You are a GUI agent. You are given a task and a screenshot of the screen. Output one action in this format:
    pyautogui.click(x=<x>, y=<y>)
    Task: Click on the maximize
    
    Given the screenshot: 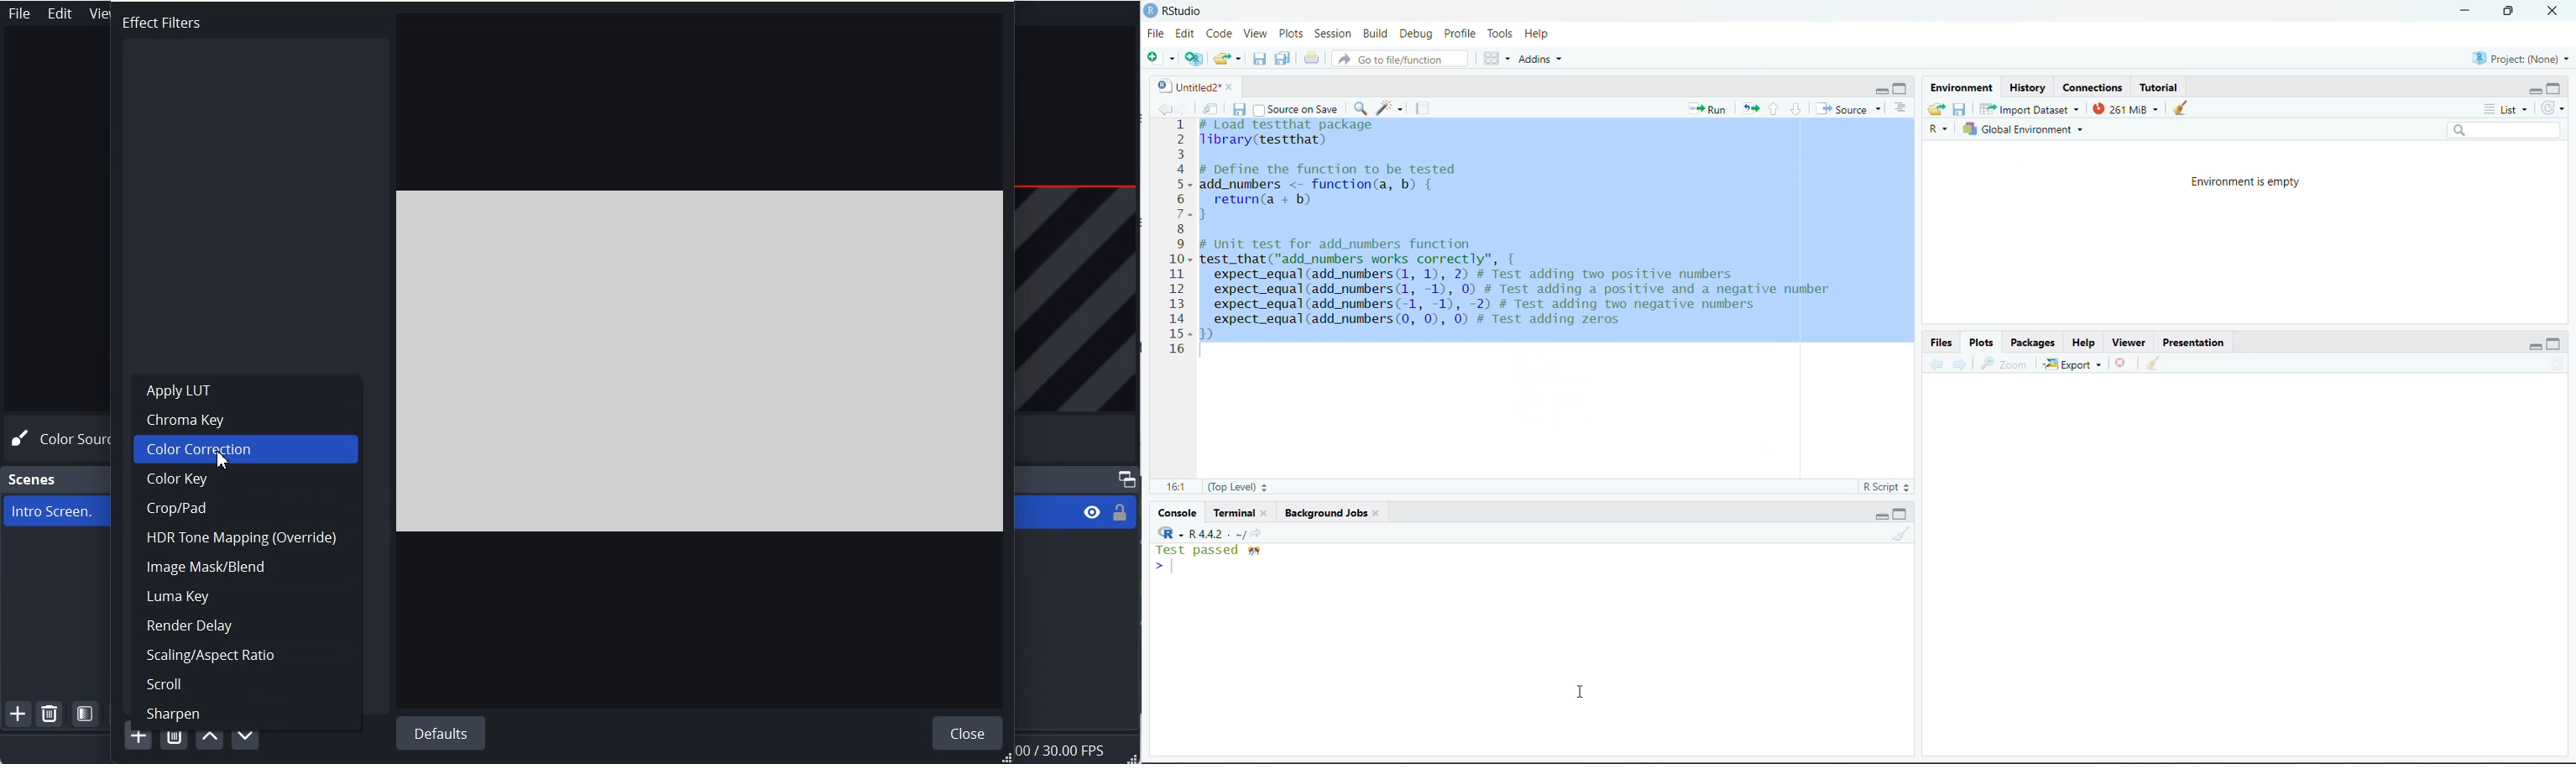 What is the action you would take?
    pyautogui.click(x=2556, y=87)
    